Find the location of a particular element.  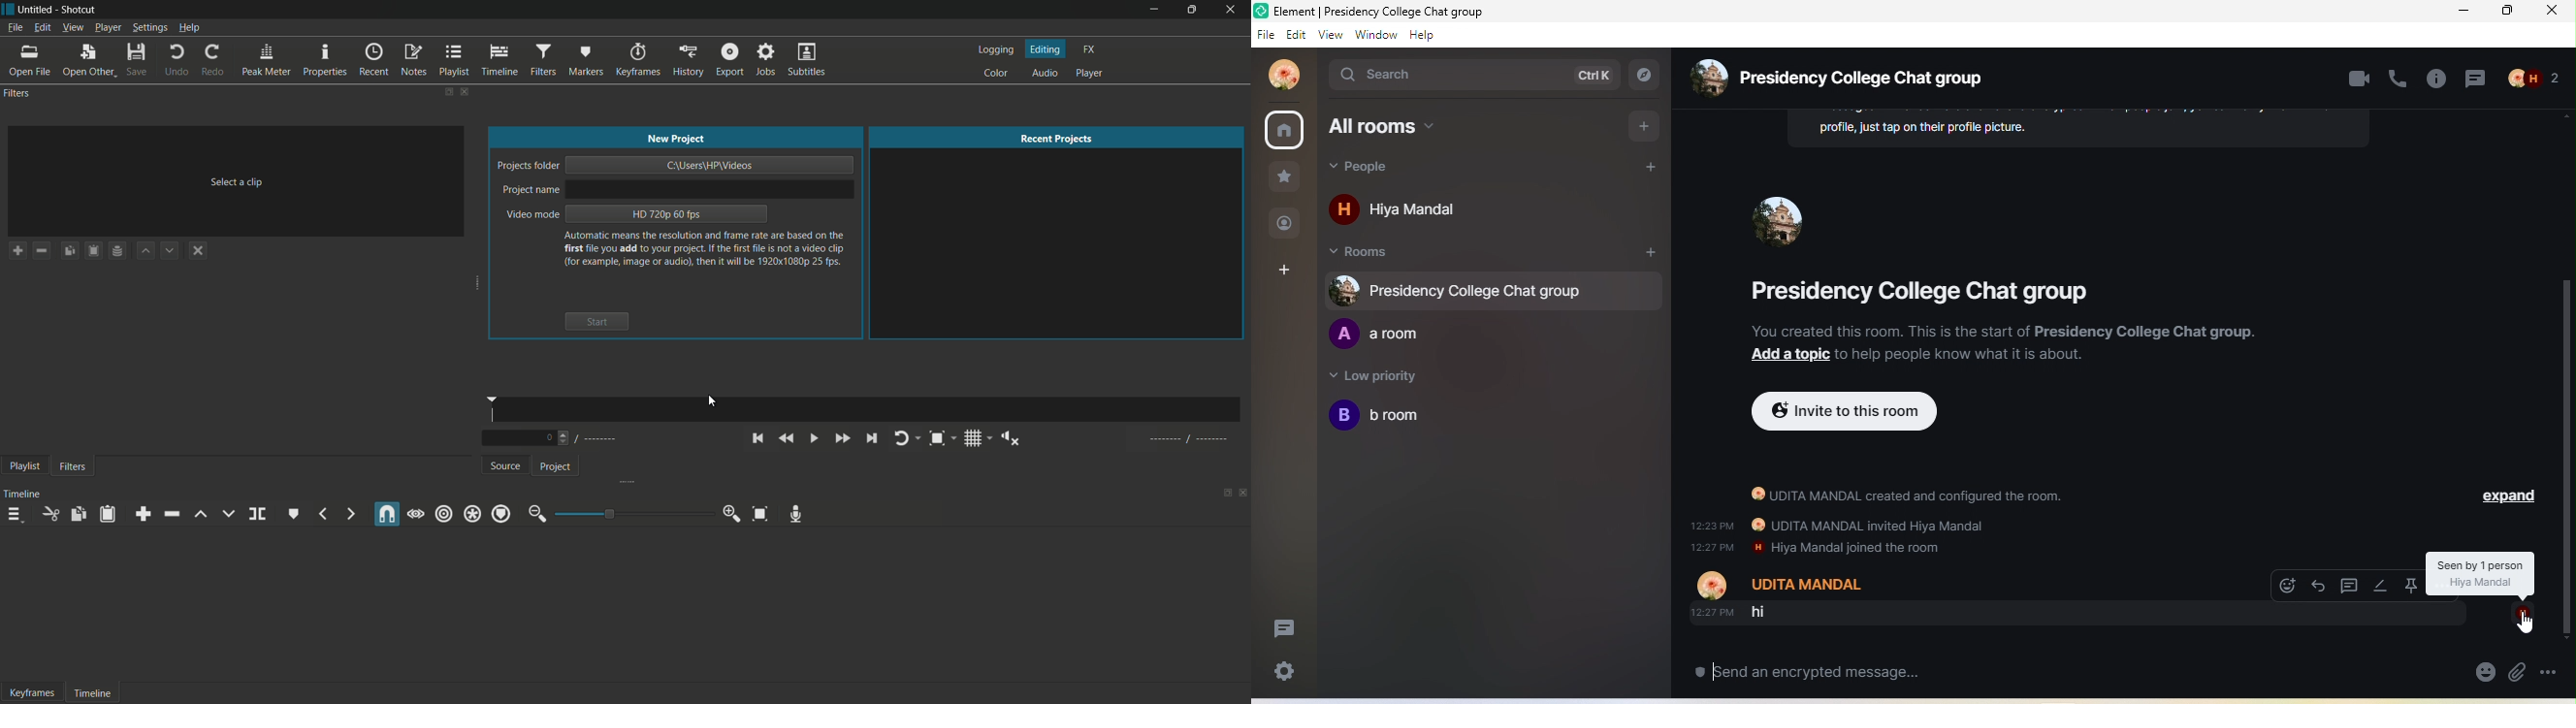

help menu is located at coordinates (190, 28).